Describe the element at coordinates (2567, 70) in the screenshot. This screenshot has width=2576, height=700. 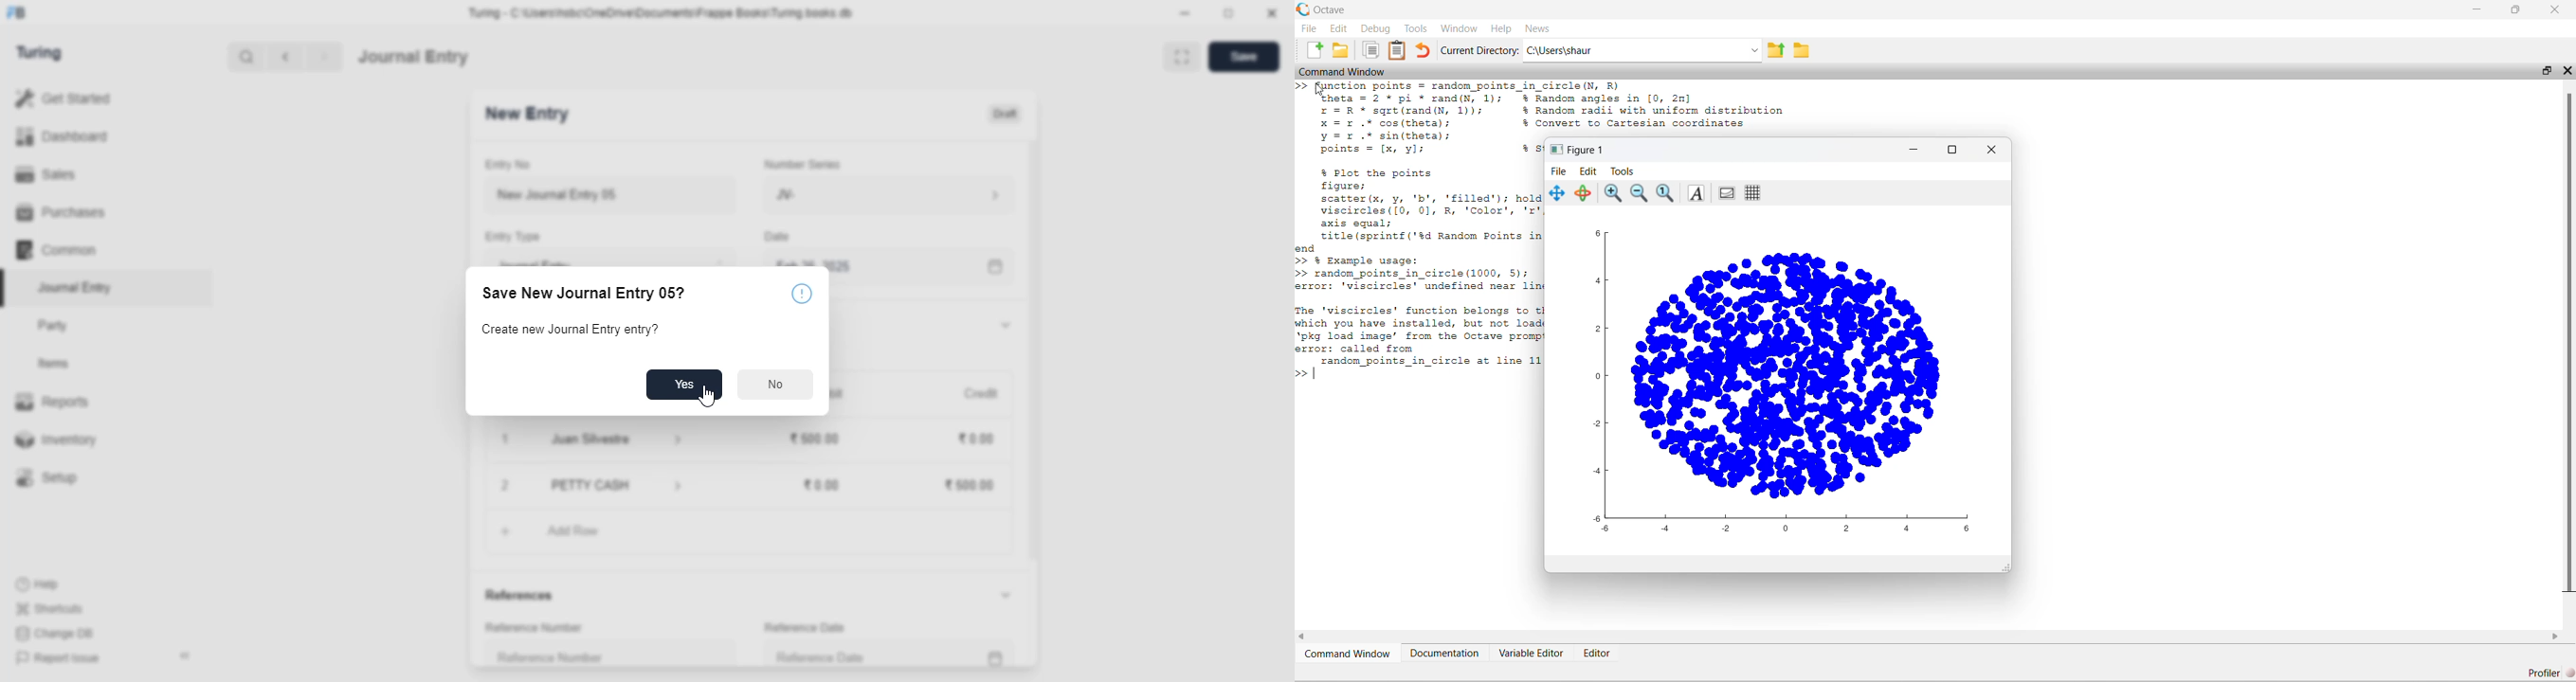
I see `close` at that location.